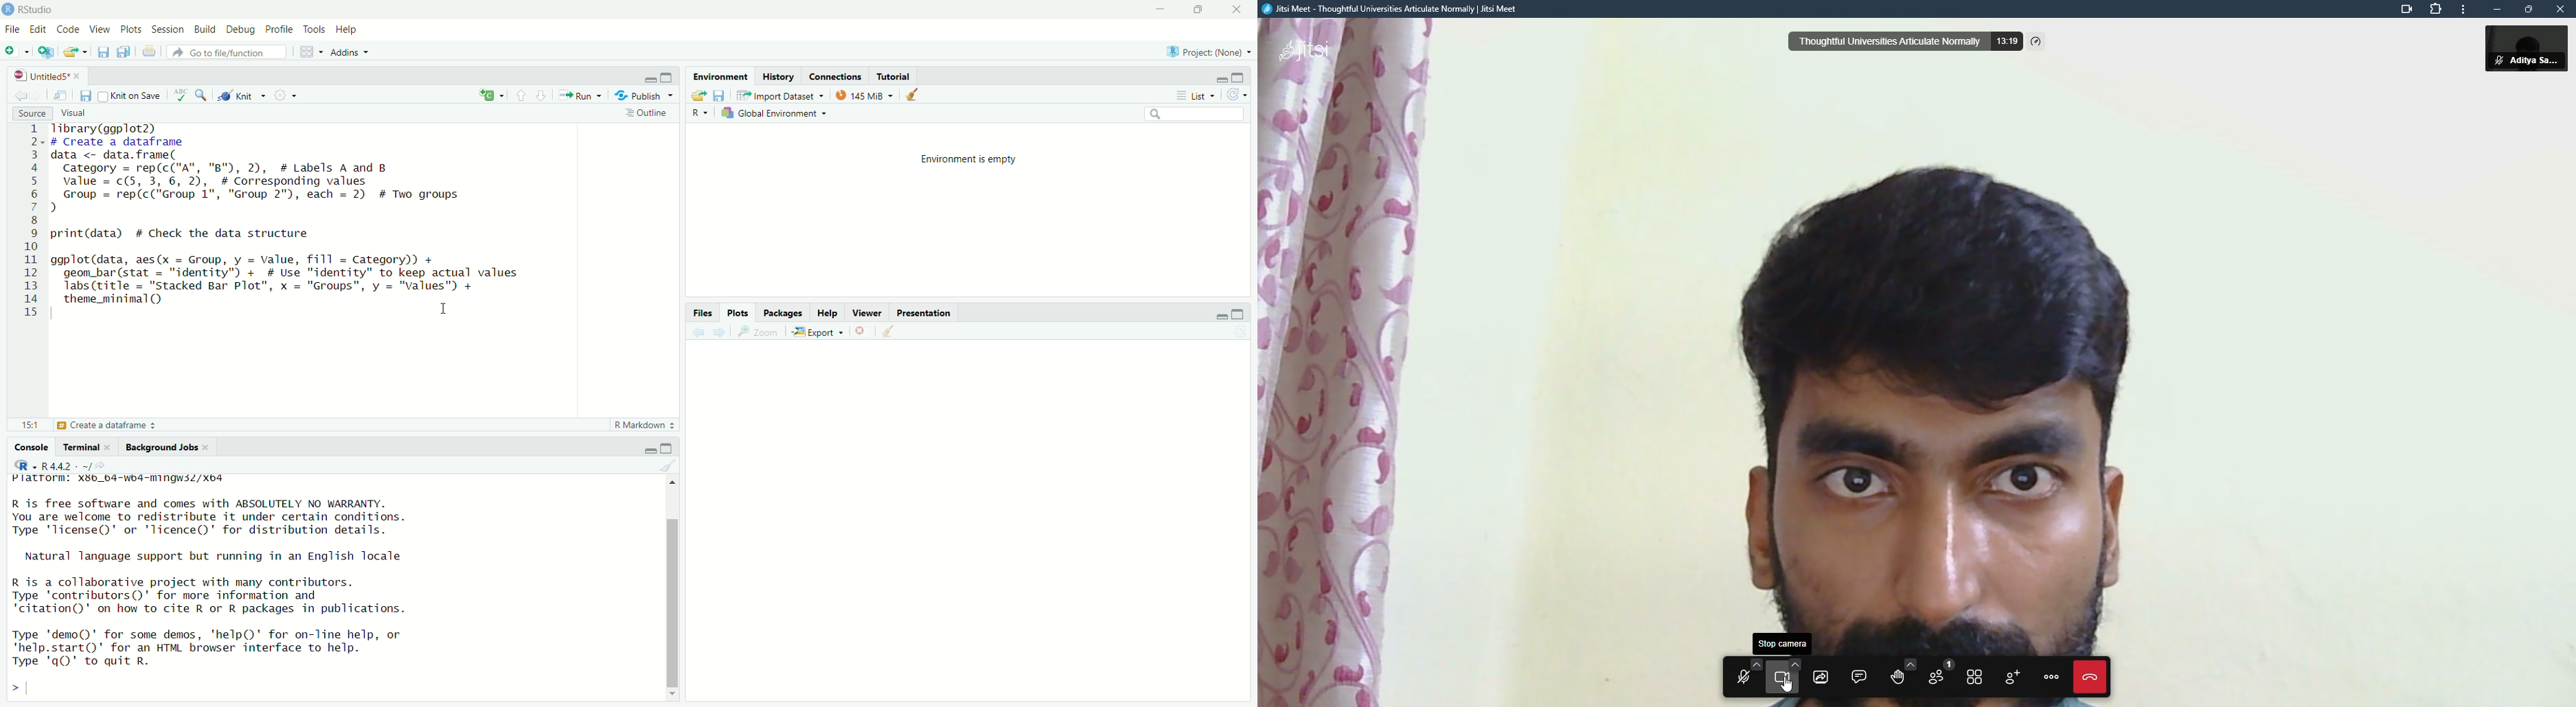 The width and height of the screenshot is (2576, 728). I want to click on 15:1, so click(30, 424).